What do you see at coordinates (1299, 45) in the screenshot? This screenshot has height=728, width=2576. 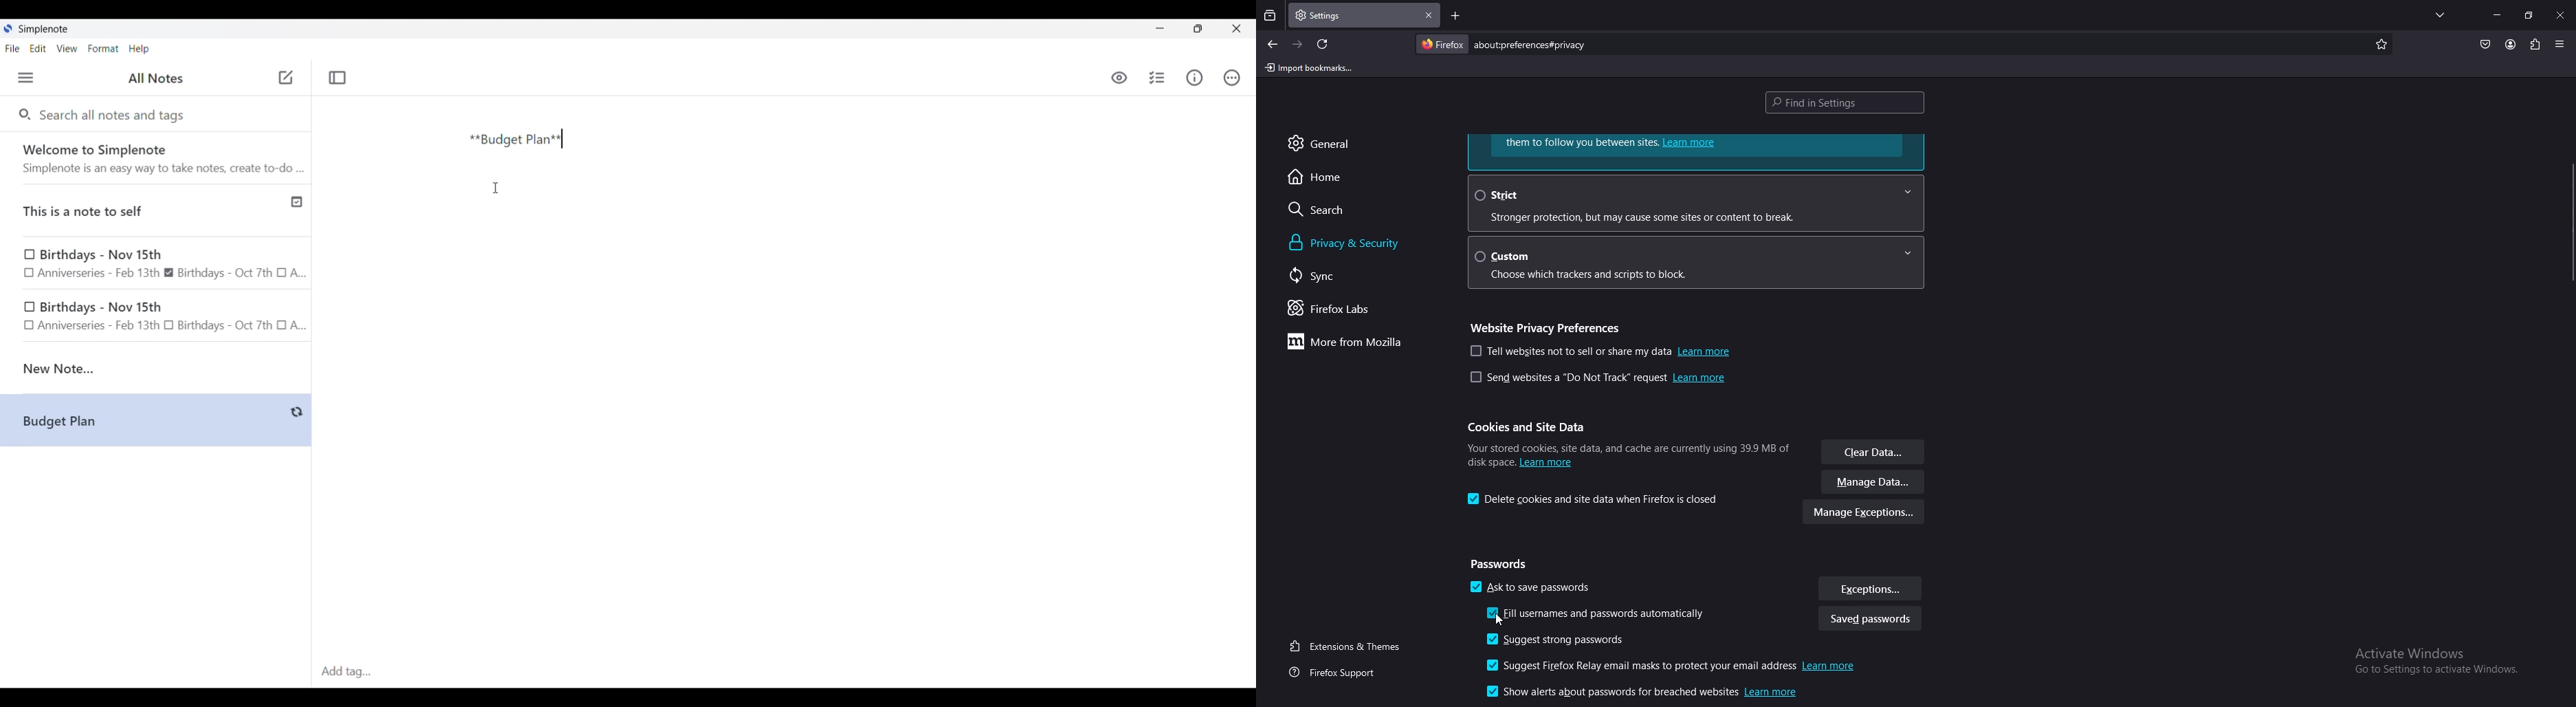 I see `forward` at bounding box center [1299, 45].